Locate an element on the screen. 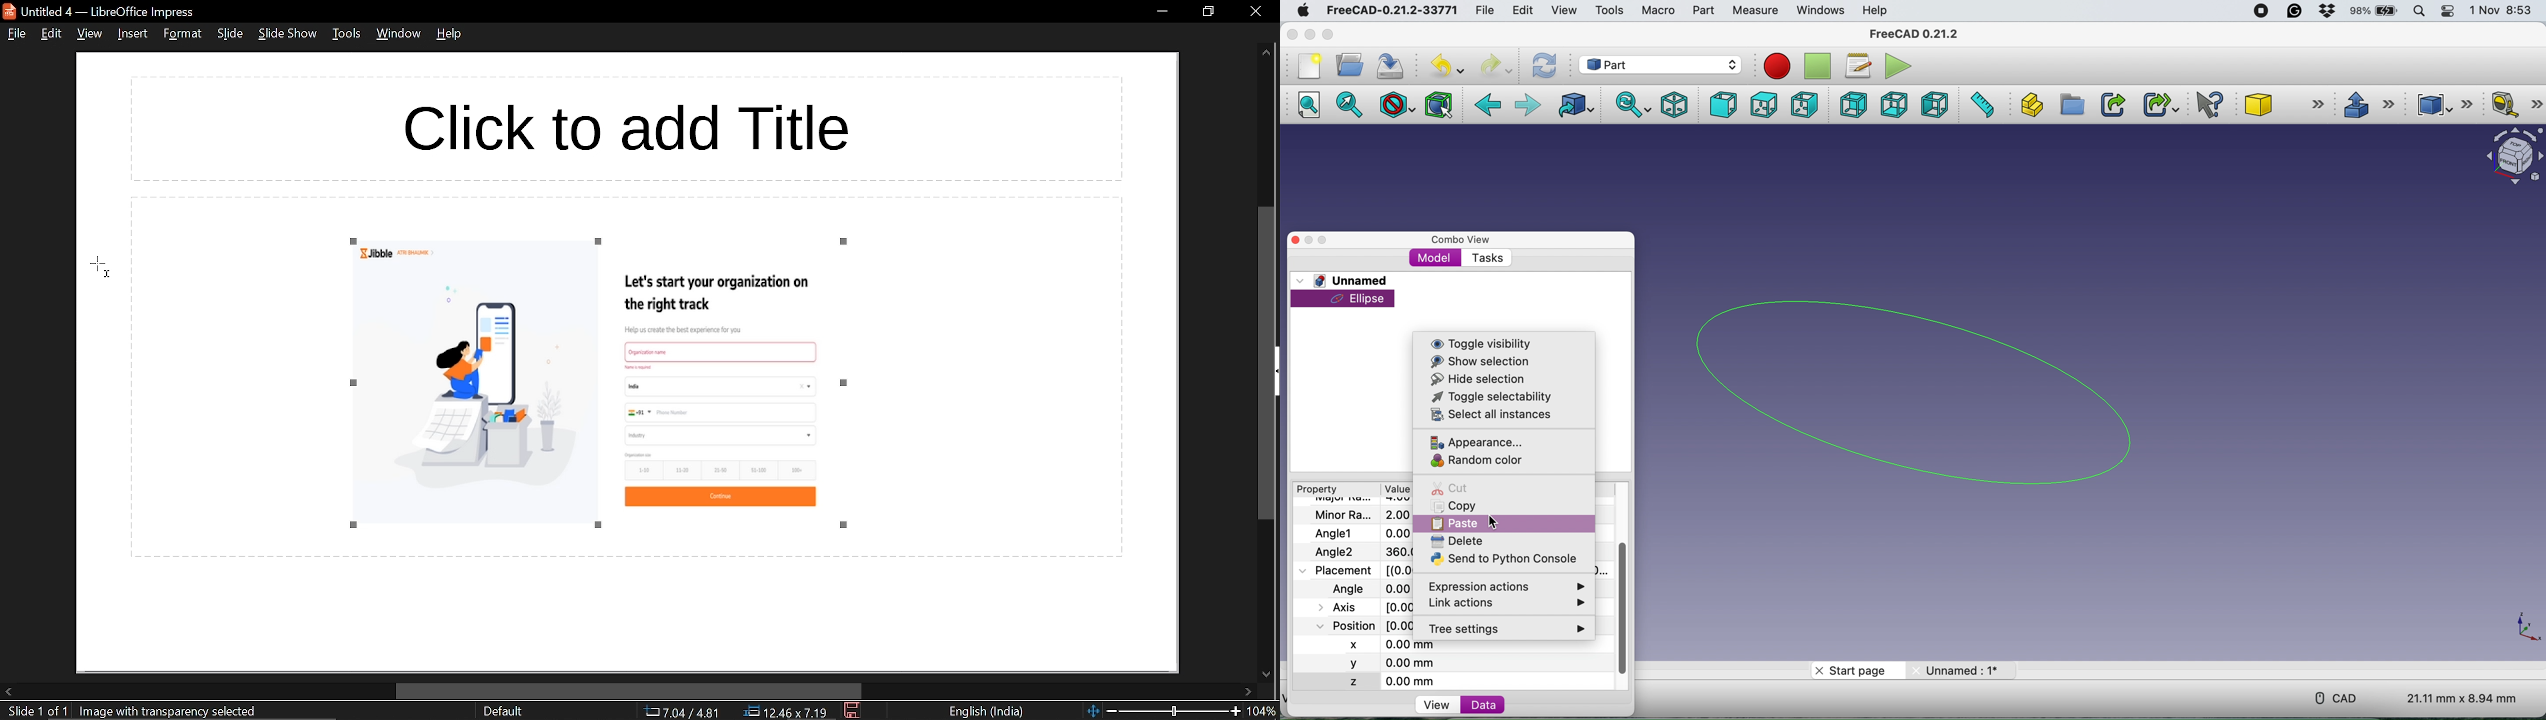  close is located at coordinates (1295, 239).